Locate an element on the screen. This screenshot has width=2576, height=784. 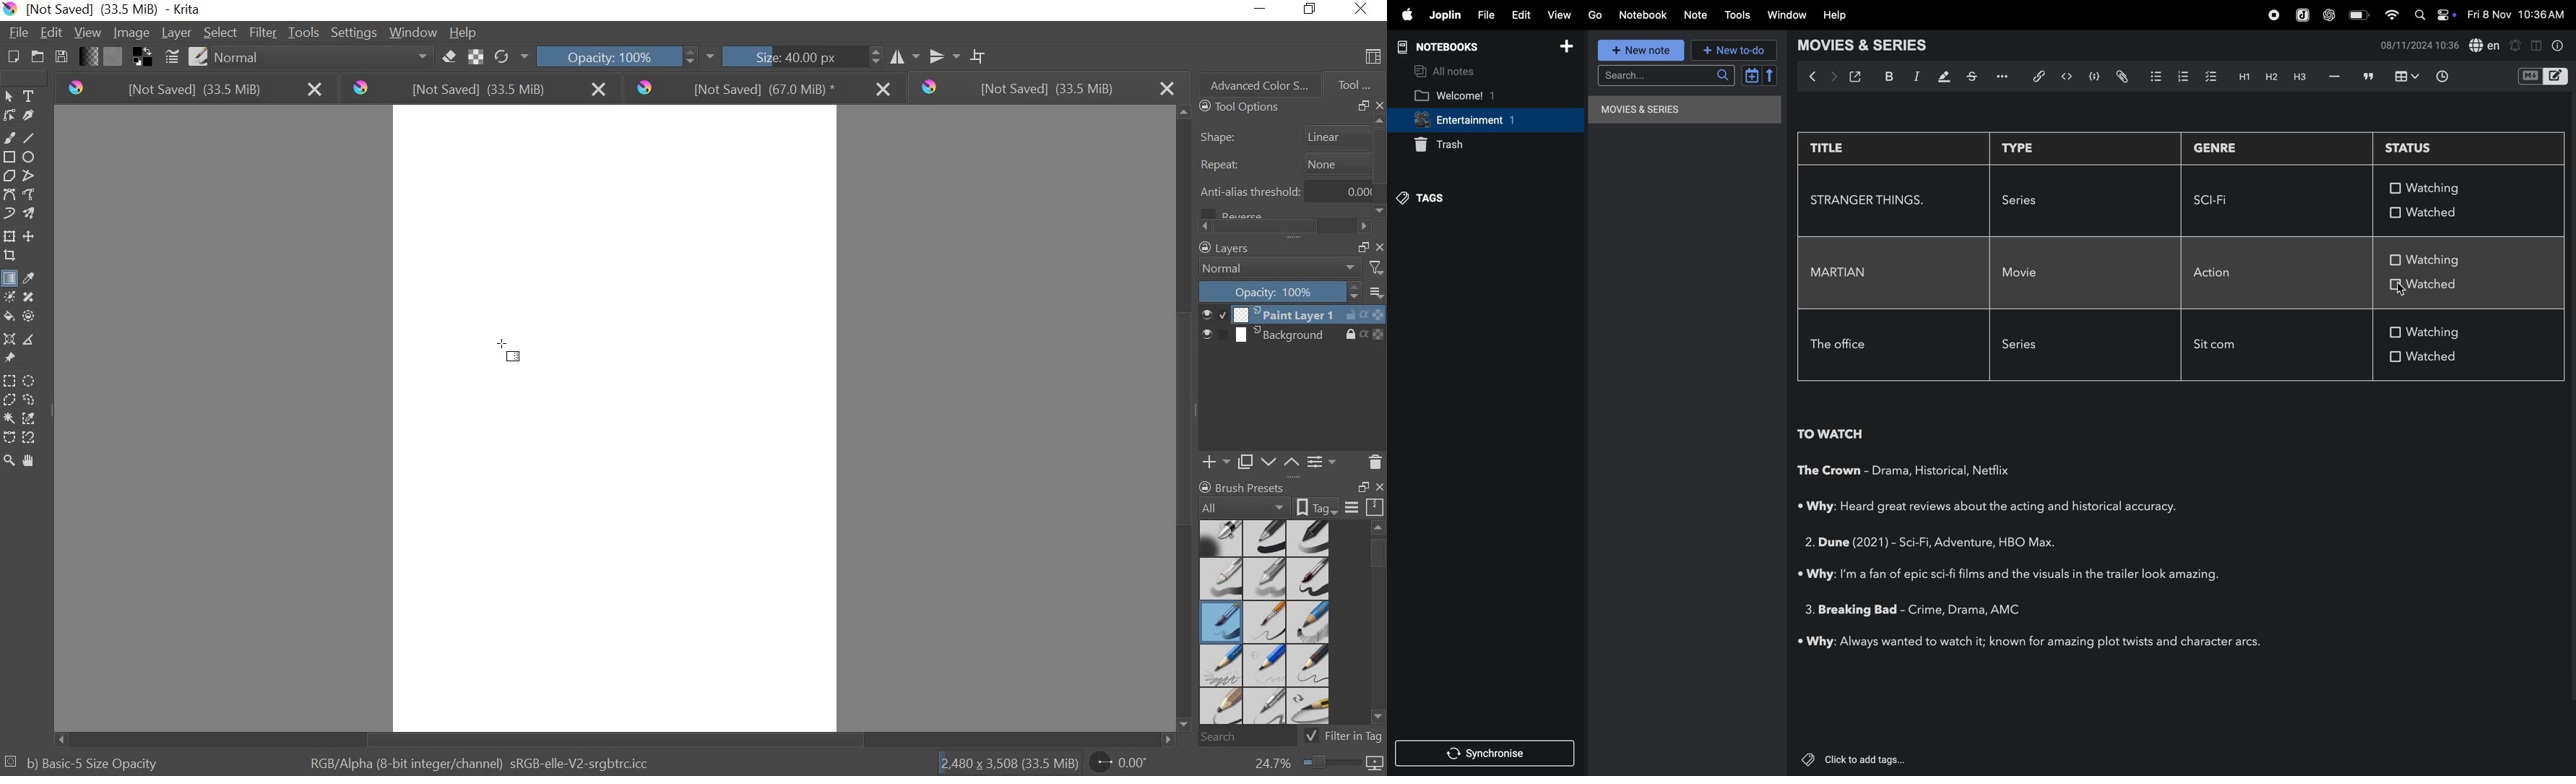
italic is located at coordinates (1918, 78).